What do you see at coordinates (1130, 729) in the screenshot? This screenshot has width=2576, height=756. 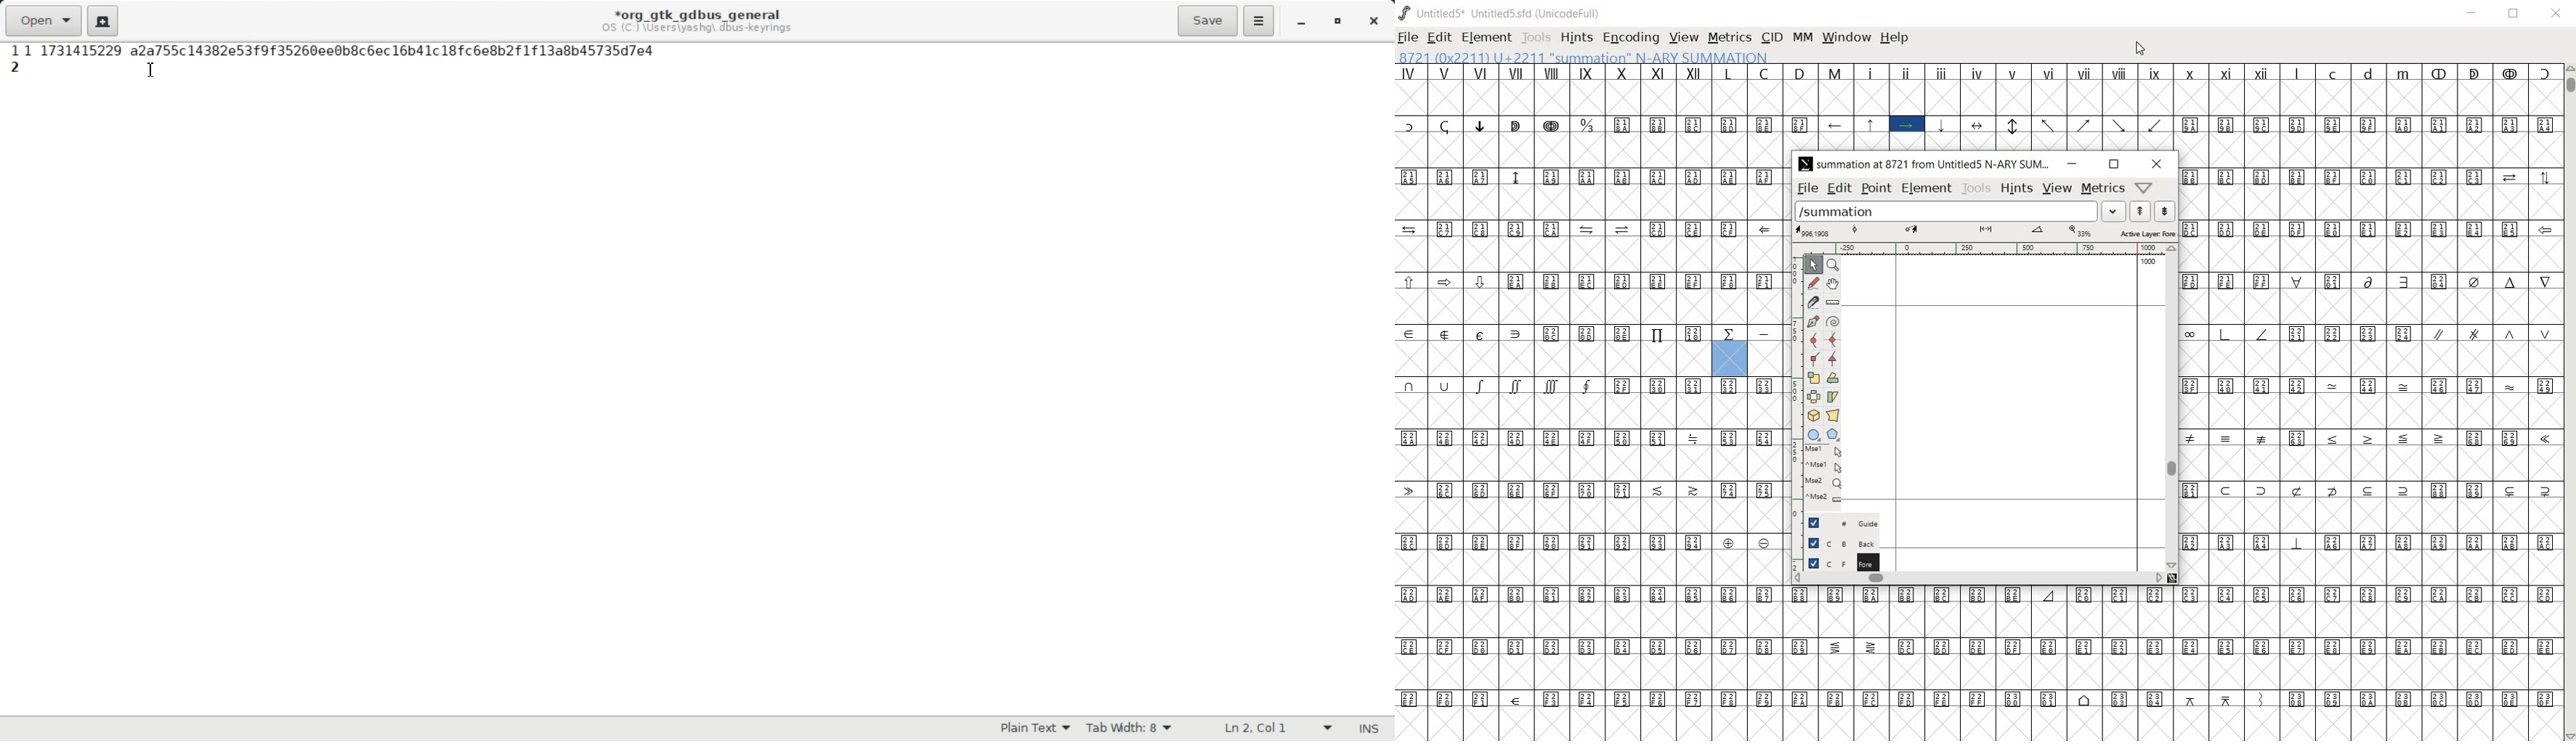 I see `Tab width` at bounding box center [1130, 729].